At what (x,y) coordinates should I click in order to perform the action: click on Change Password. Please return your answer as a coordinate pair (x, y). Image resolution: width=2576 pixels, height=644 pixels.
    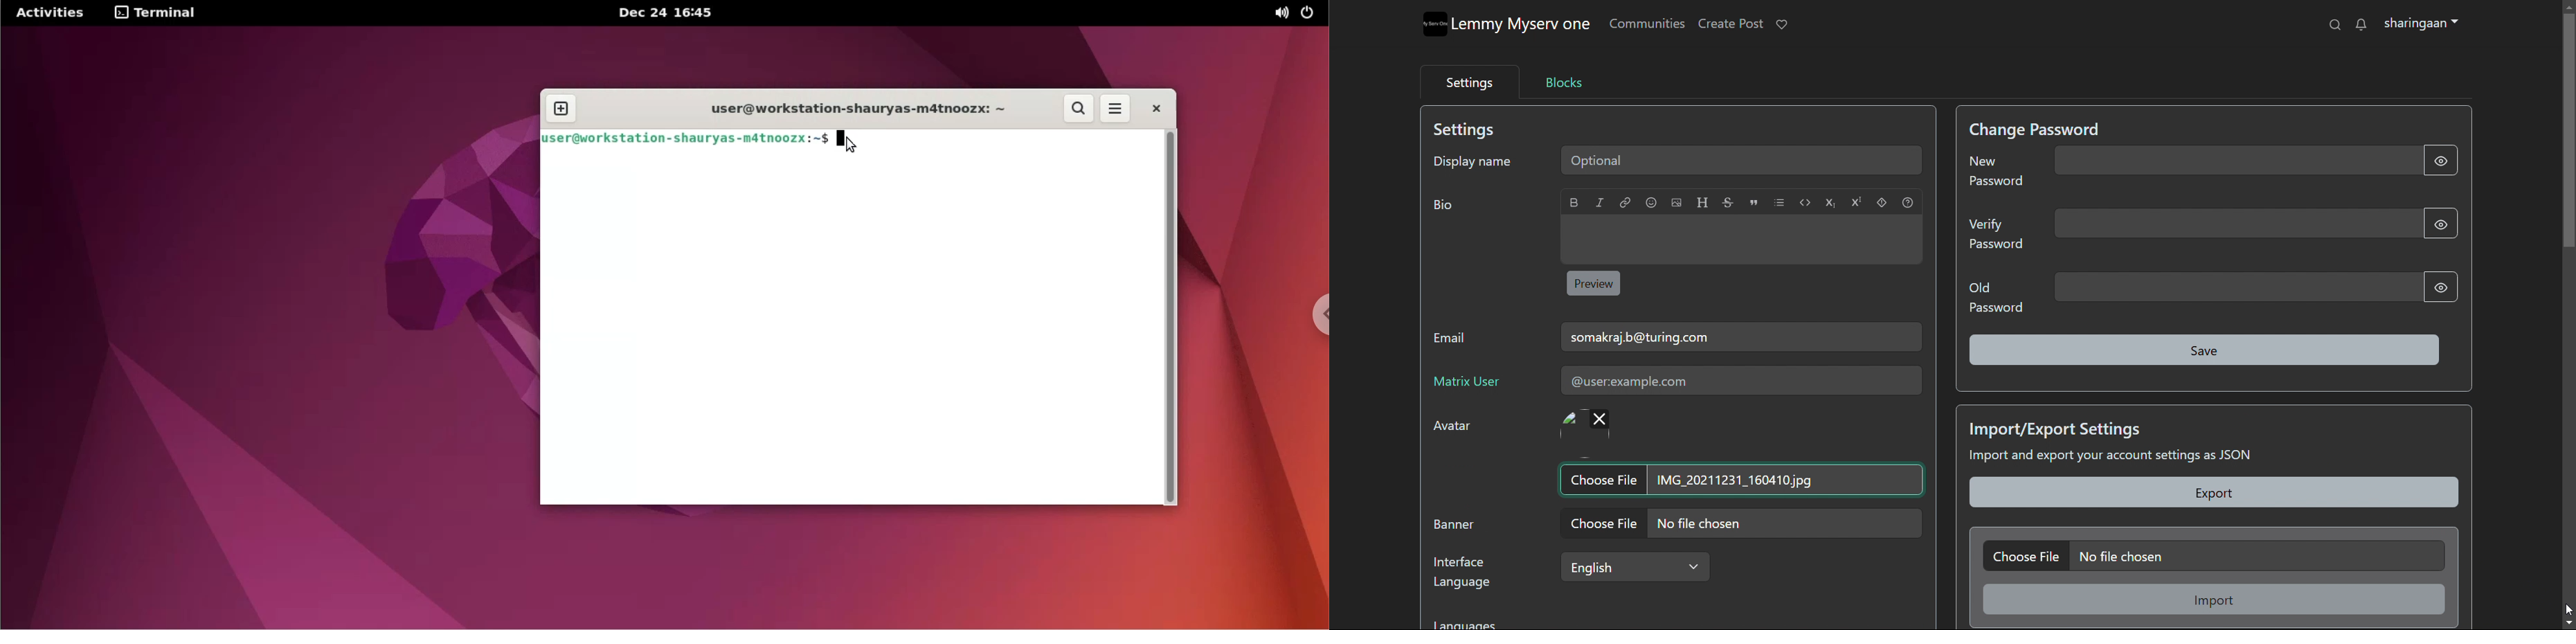
    Looking at the image, I should click on (2038, 129).